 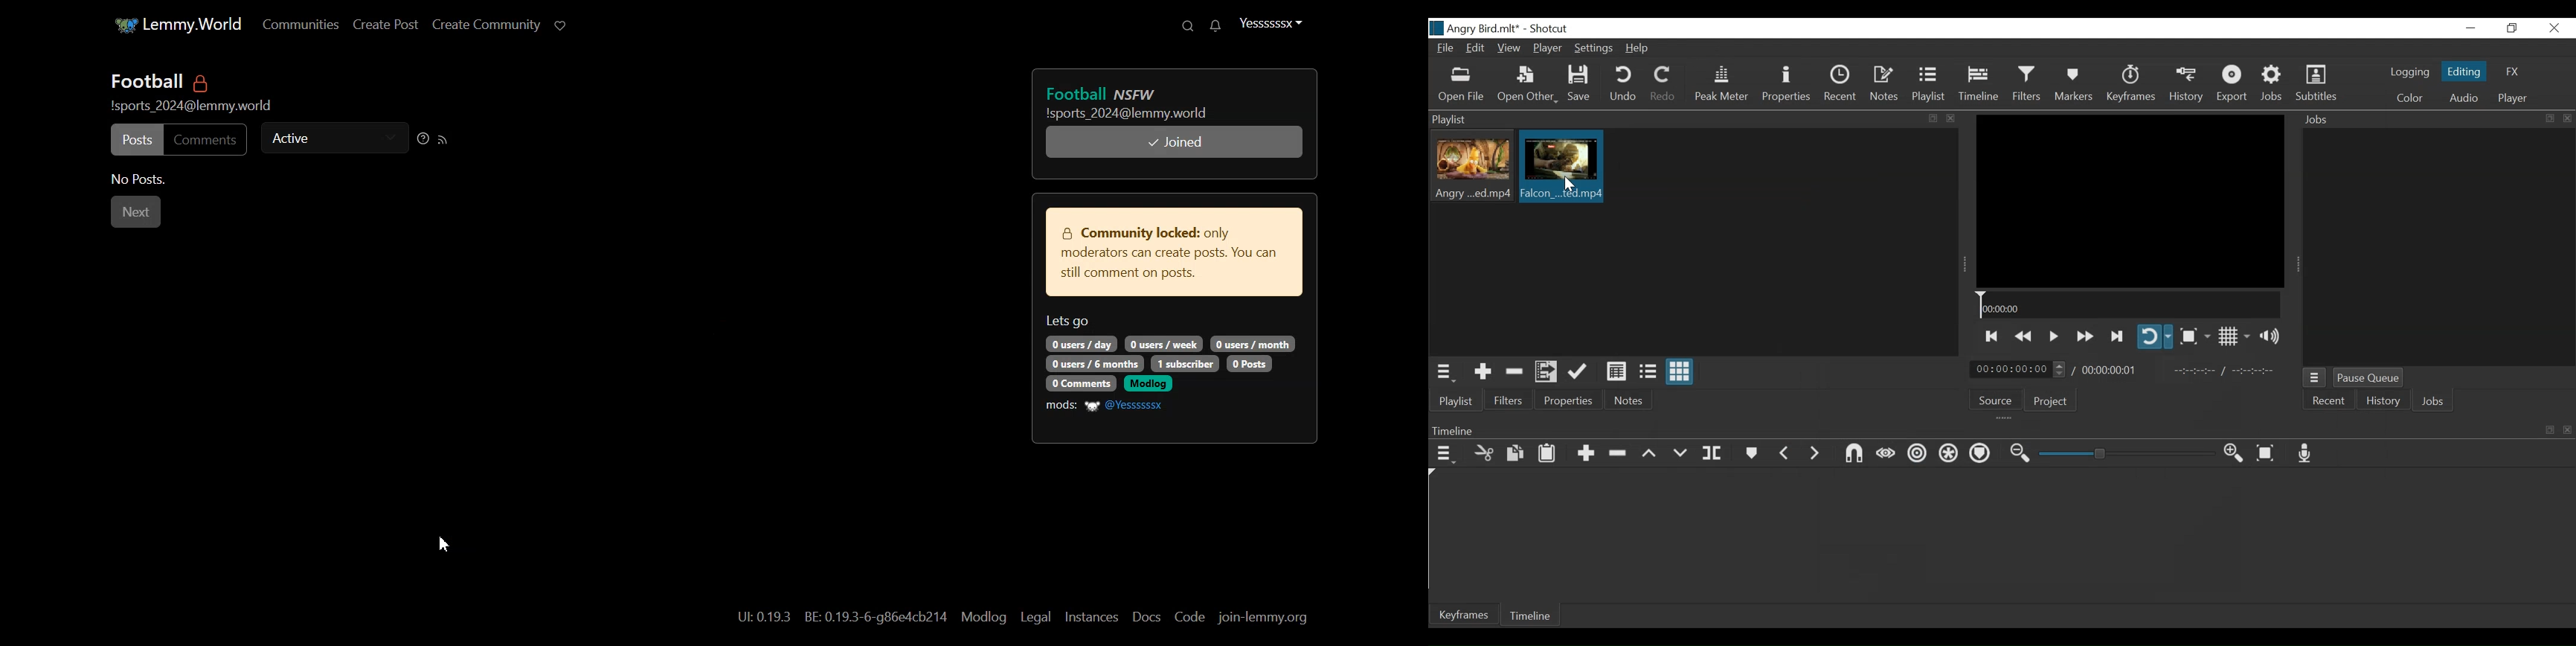 What do you see at coordinates (1477, 49) in the screenshot?
I see `Edit` at bounding box center [1477, 49].